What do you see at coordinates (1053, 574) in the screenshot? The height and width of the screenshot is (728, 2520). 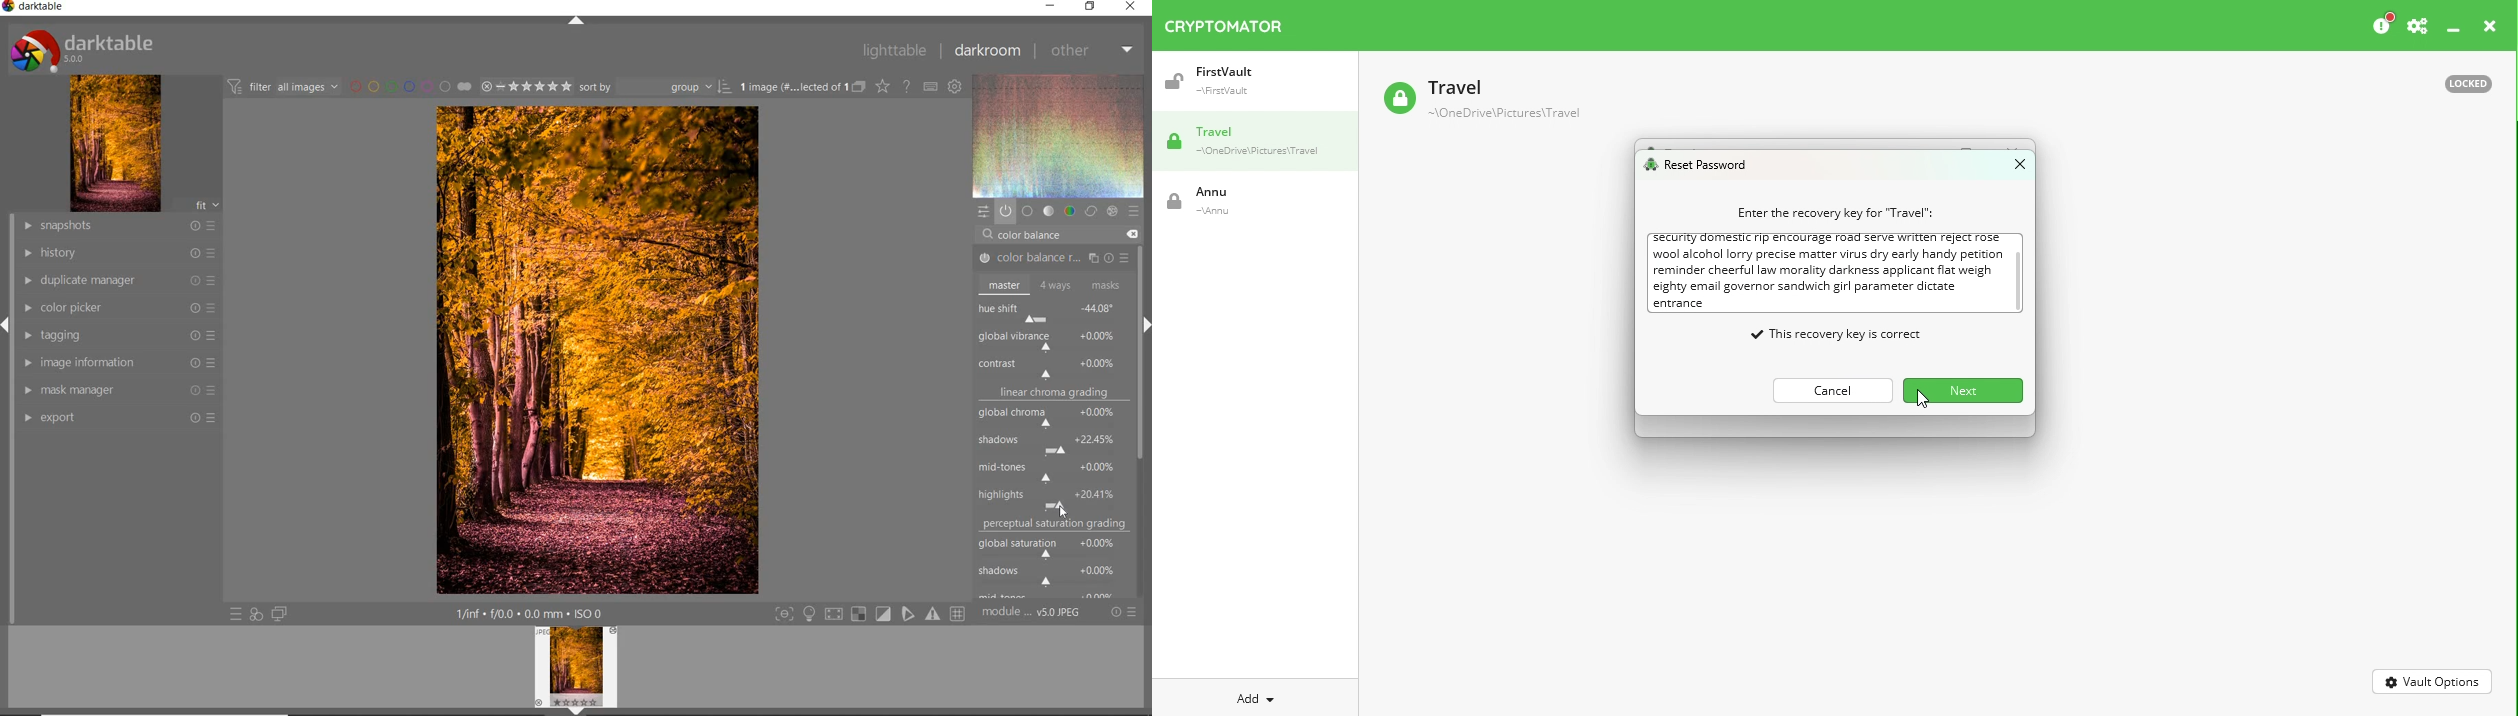 I see `shadows` at bounding box center [1053, 574].